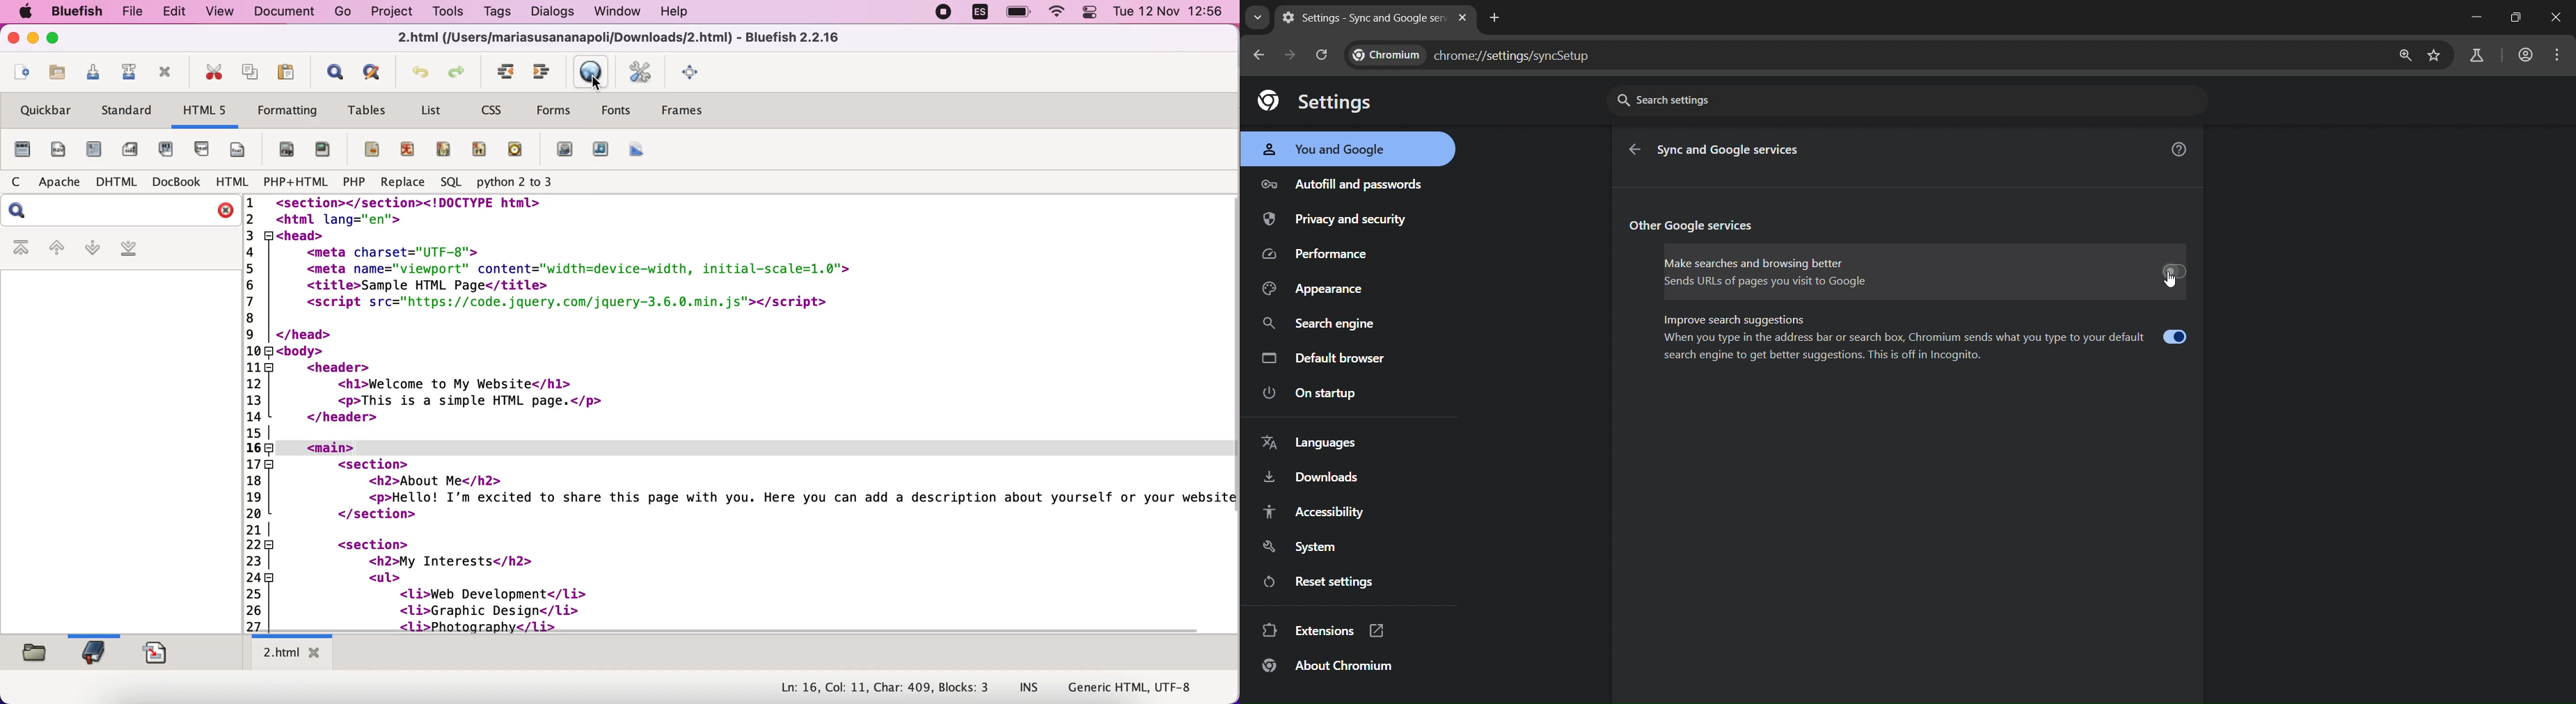  I want to click on emphasis, so click(129, 149).